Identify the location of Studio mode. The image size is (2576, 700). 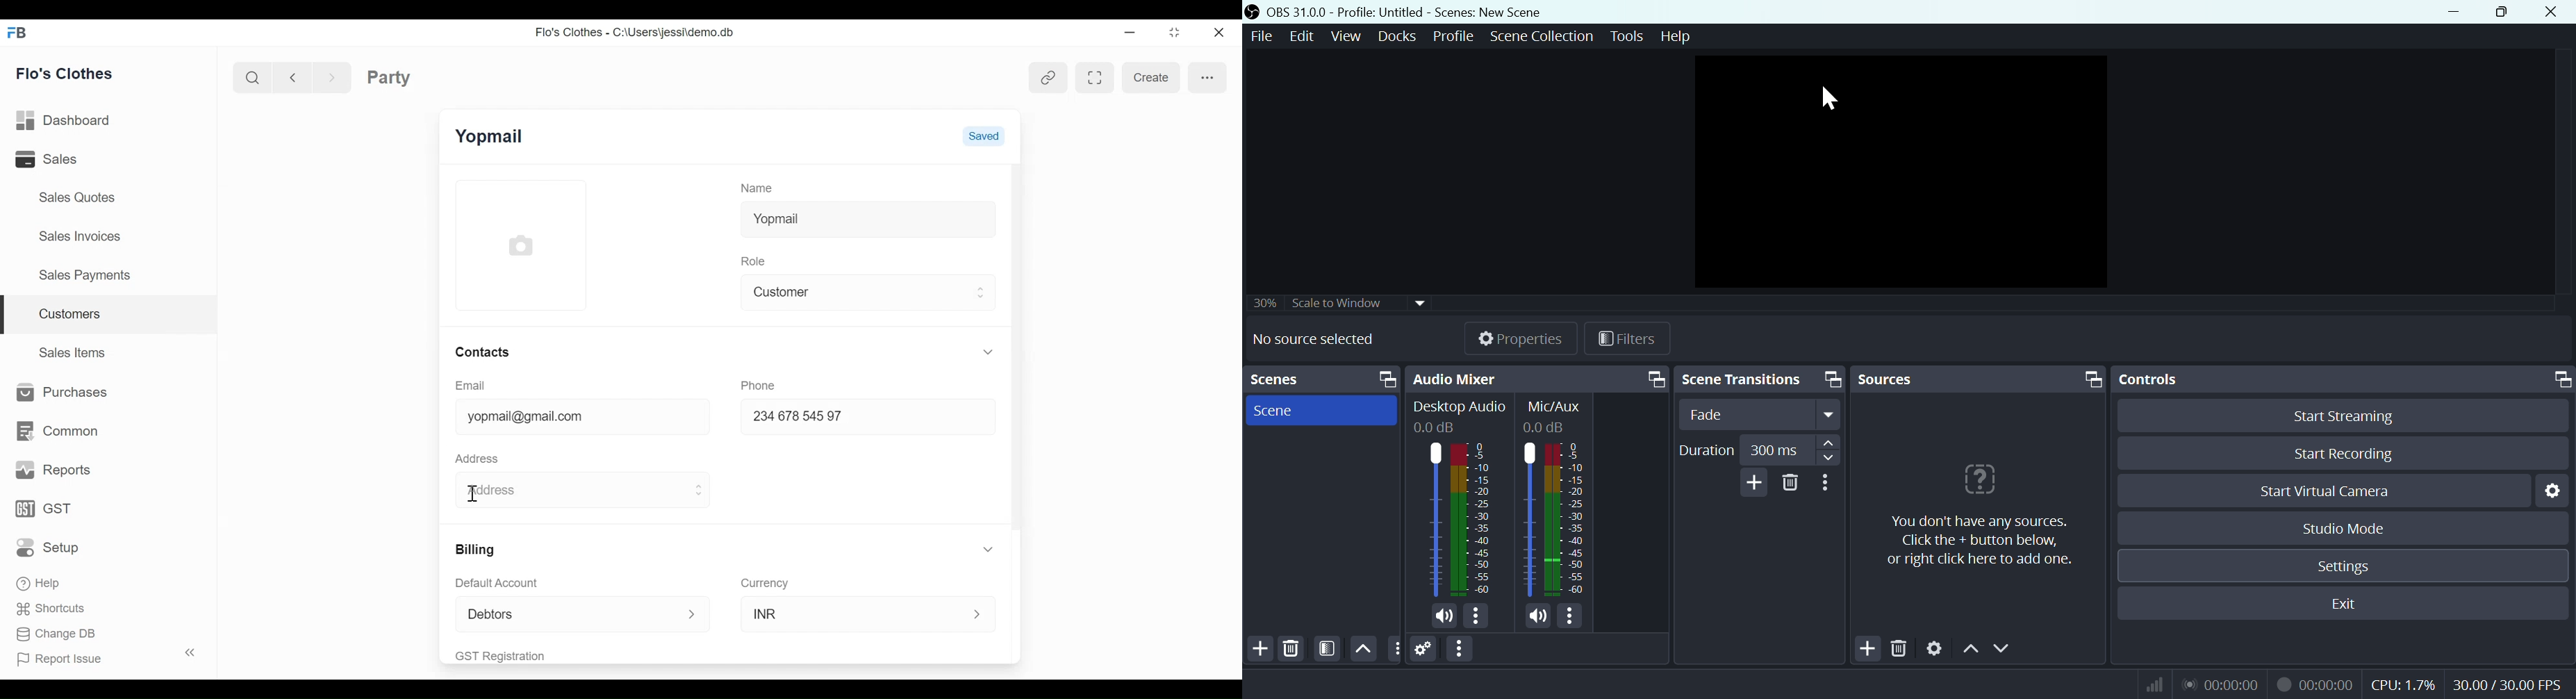
(2342, 526).